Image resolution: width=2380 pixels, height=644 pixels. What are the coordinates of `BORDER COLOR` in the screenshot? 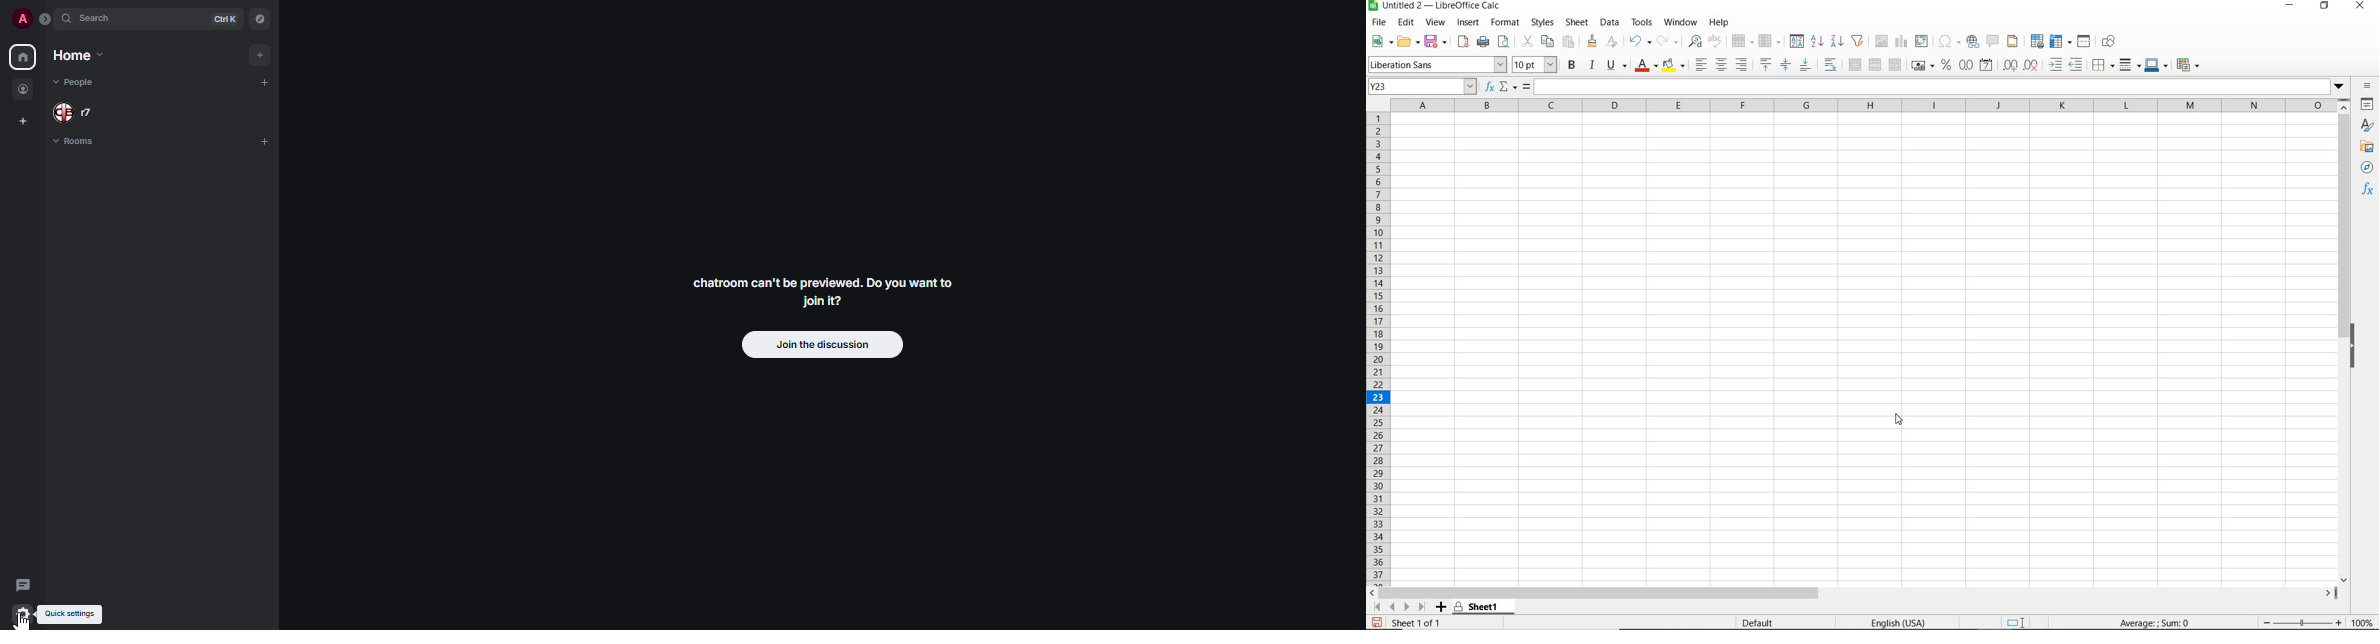 It's located at (2156, 65).